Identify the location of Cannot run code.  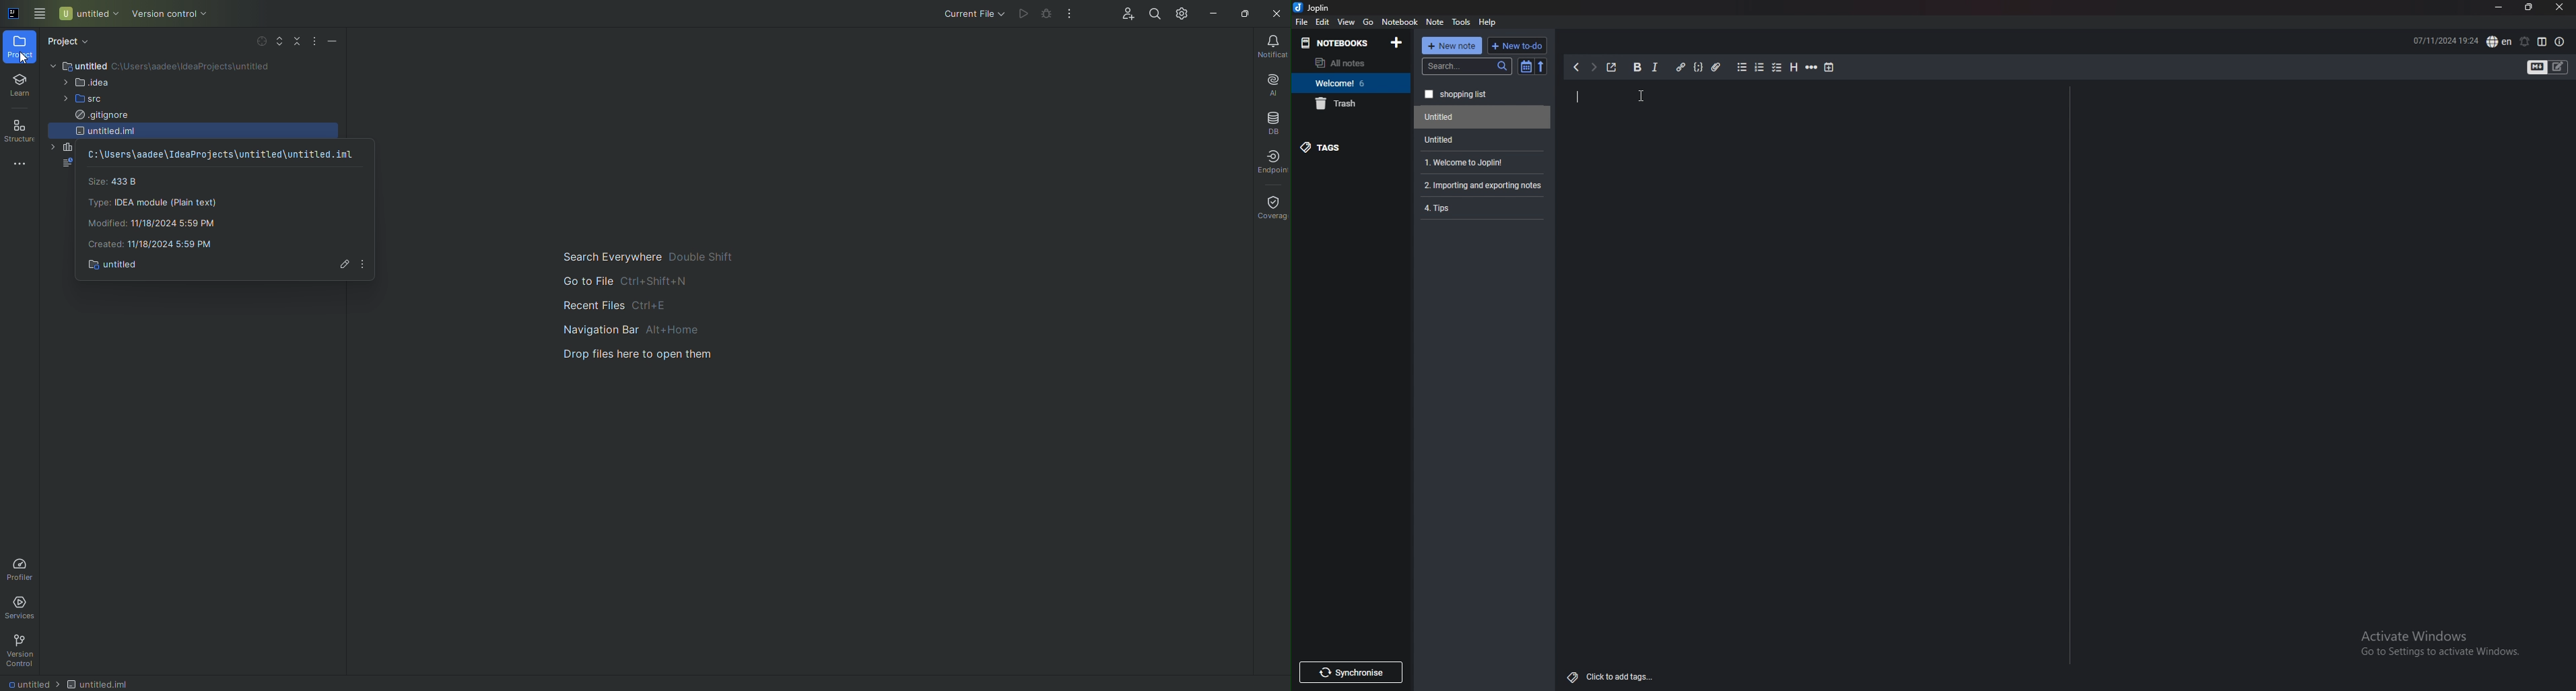
(1048, 14).